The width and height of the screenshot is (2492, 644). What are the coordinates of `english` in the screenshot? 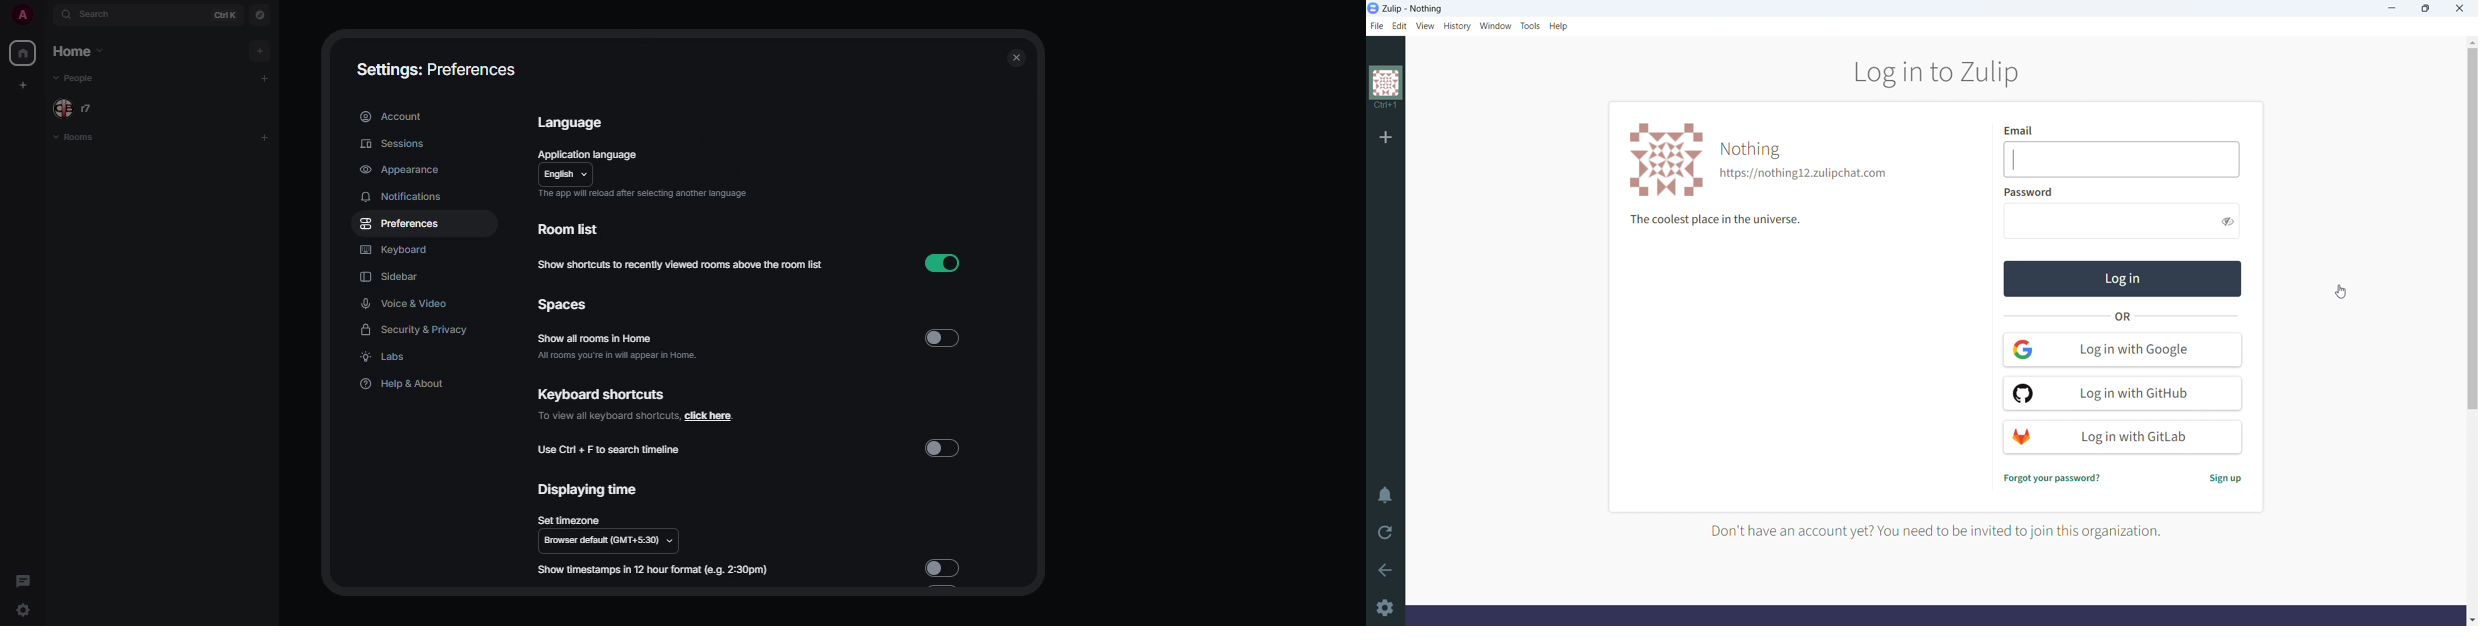 It's located at (568, 175).